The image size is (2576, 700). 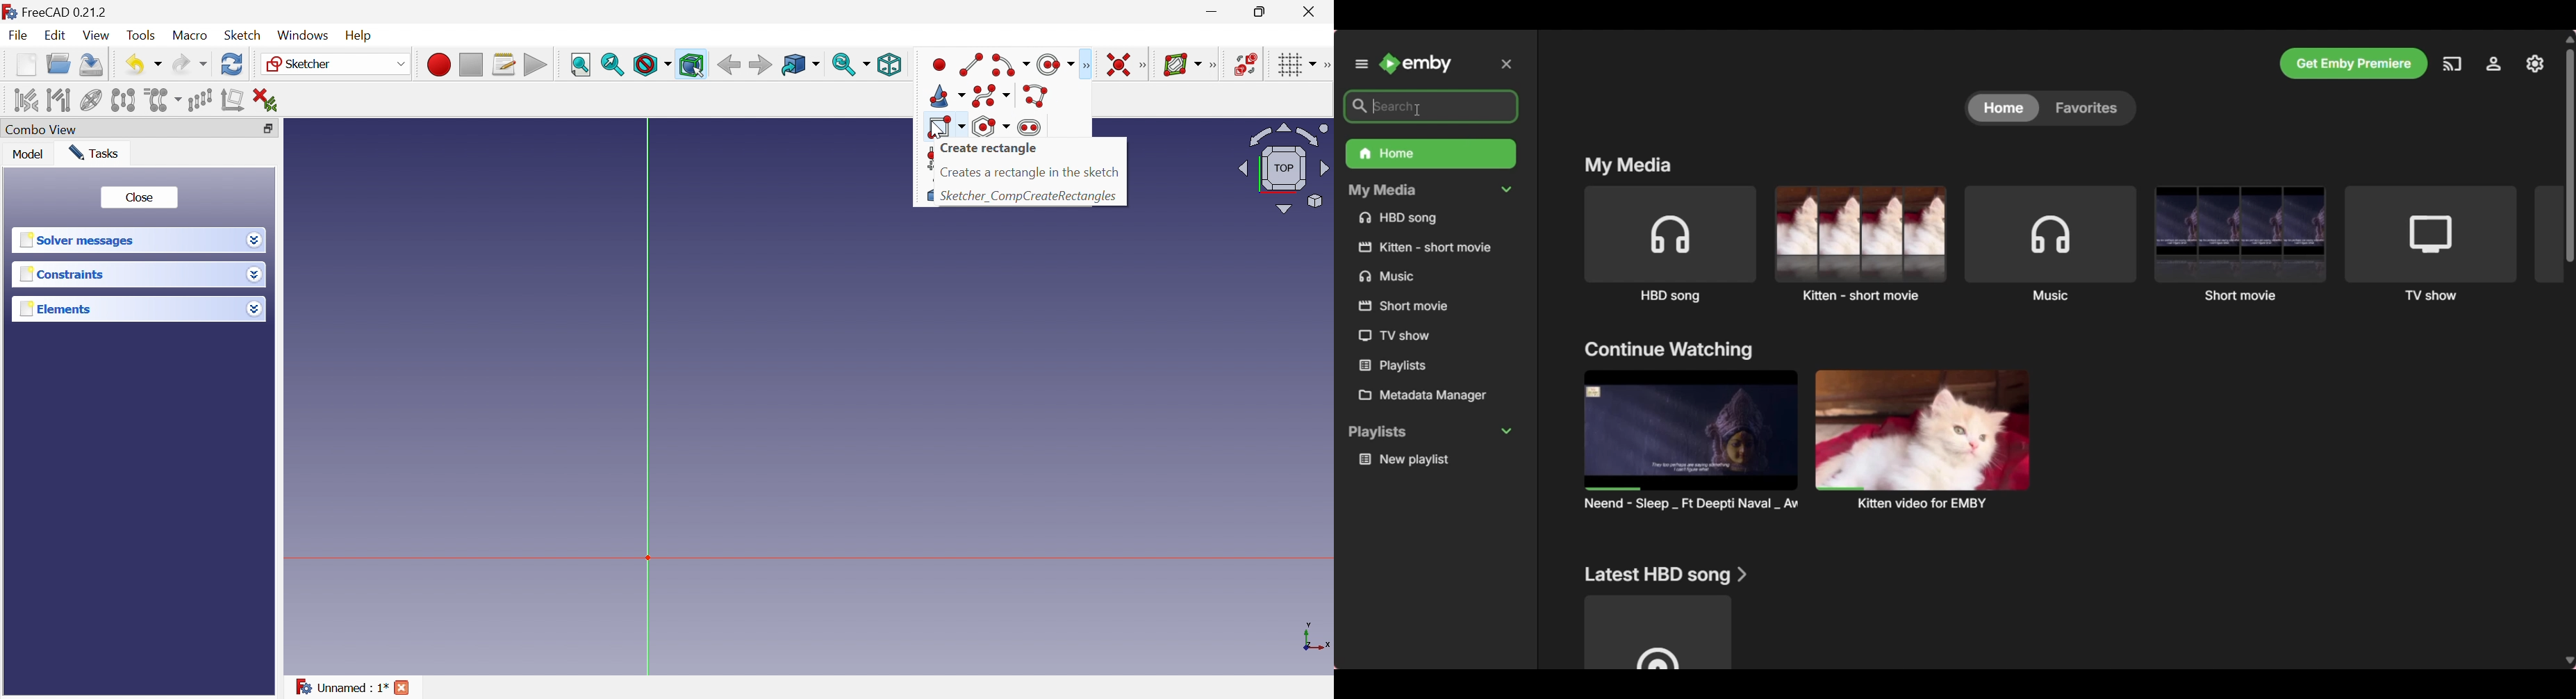 What do you see at coordinates (1118, 64) in the screenshot?
I see `Constrain coincident` at bounding box center [1118, 64].